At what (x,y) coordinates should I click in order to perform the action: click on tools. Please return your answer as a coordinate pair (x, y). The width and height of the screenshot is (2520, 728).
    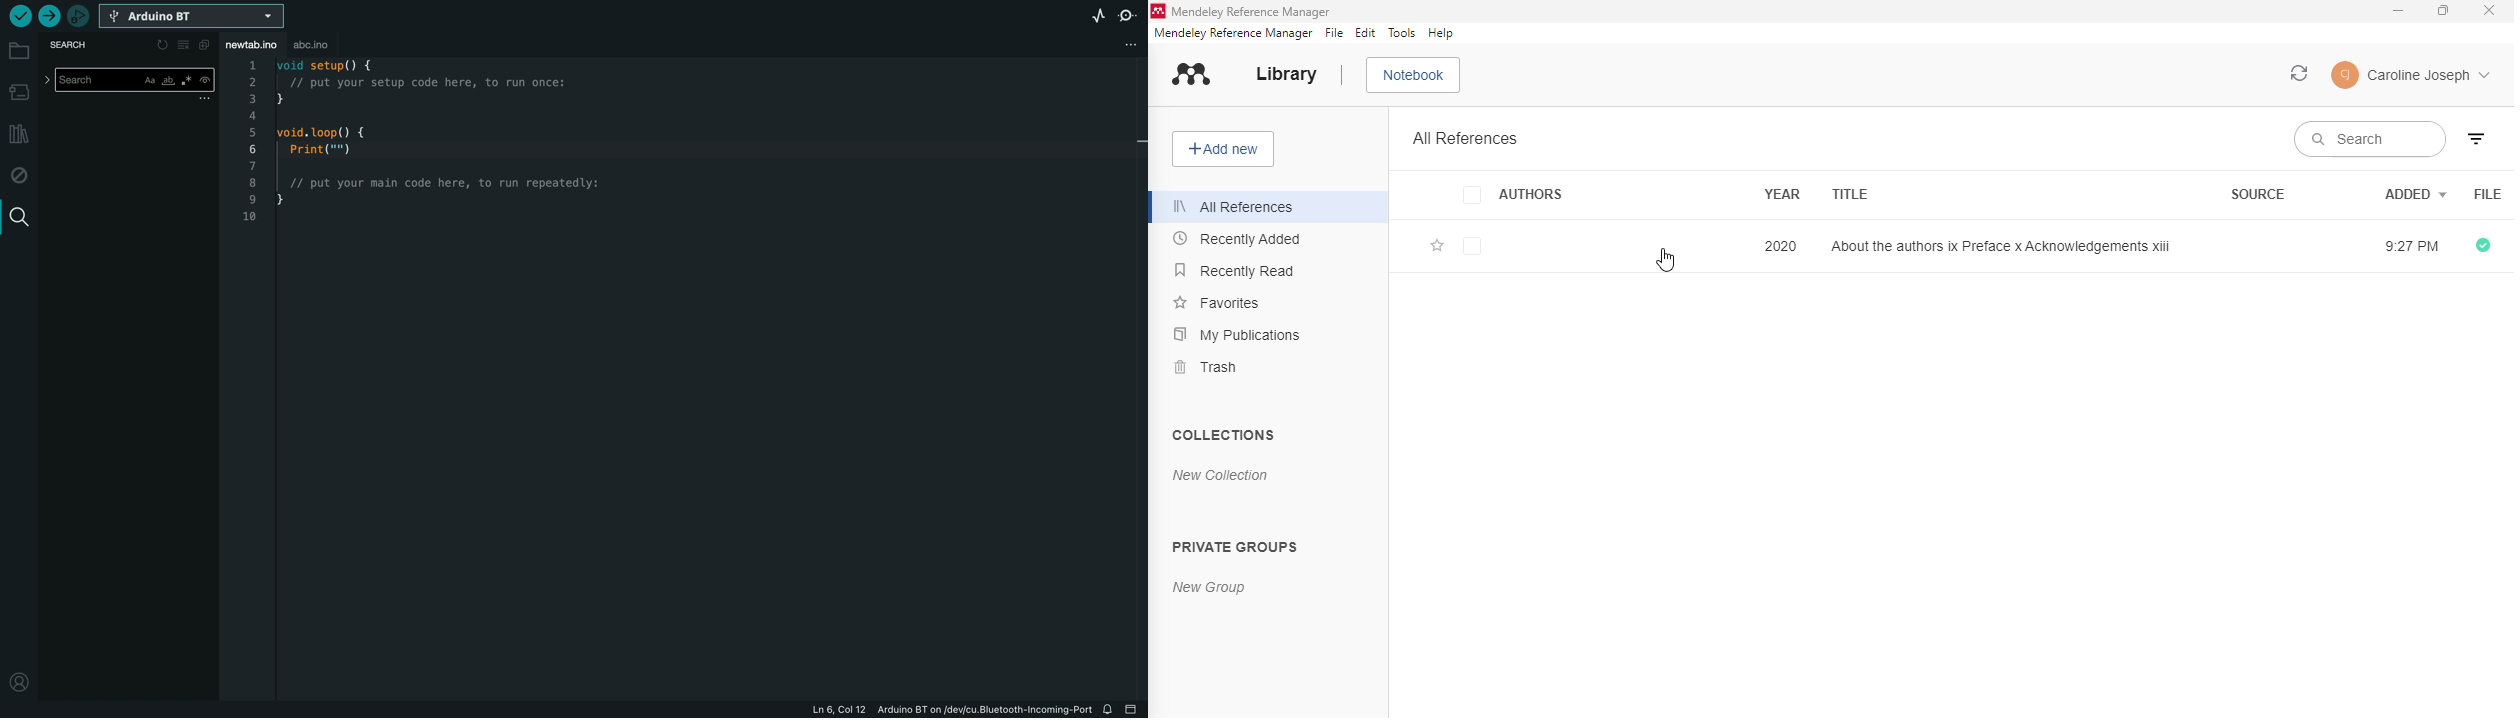
    Looking at the image, I should click on (1402, 33).